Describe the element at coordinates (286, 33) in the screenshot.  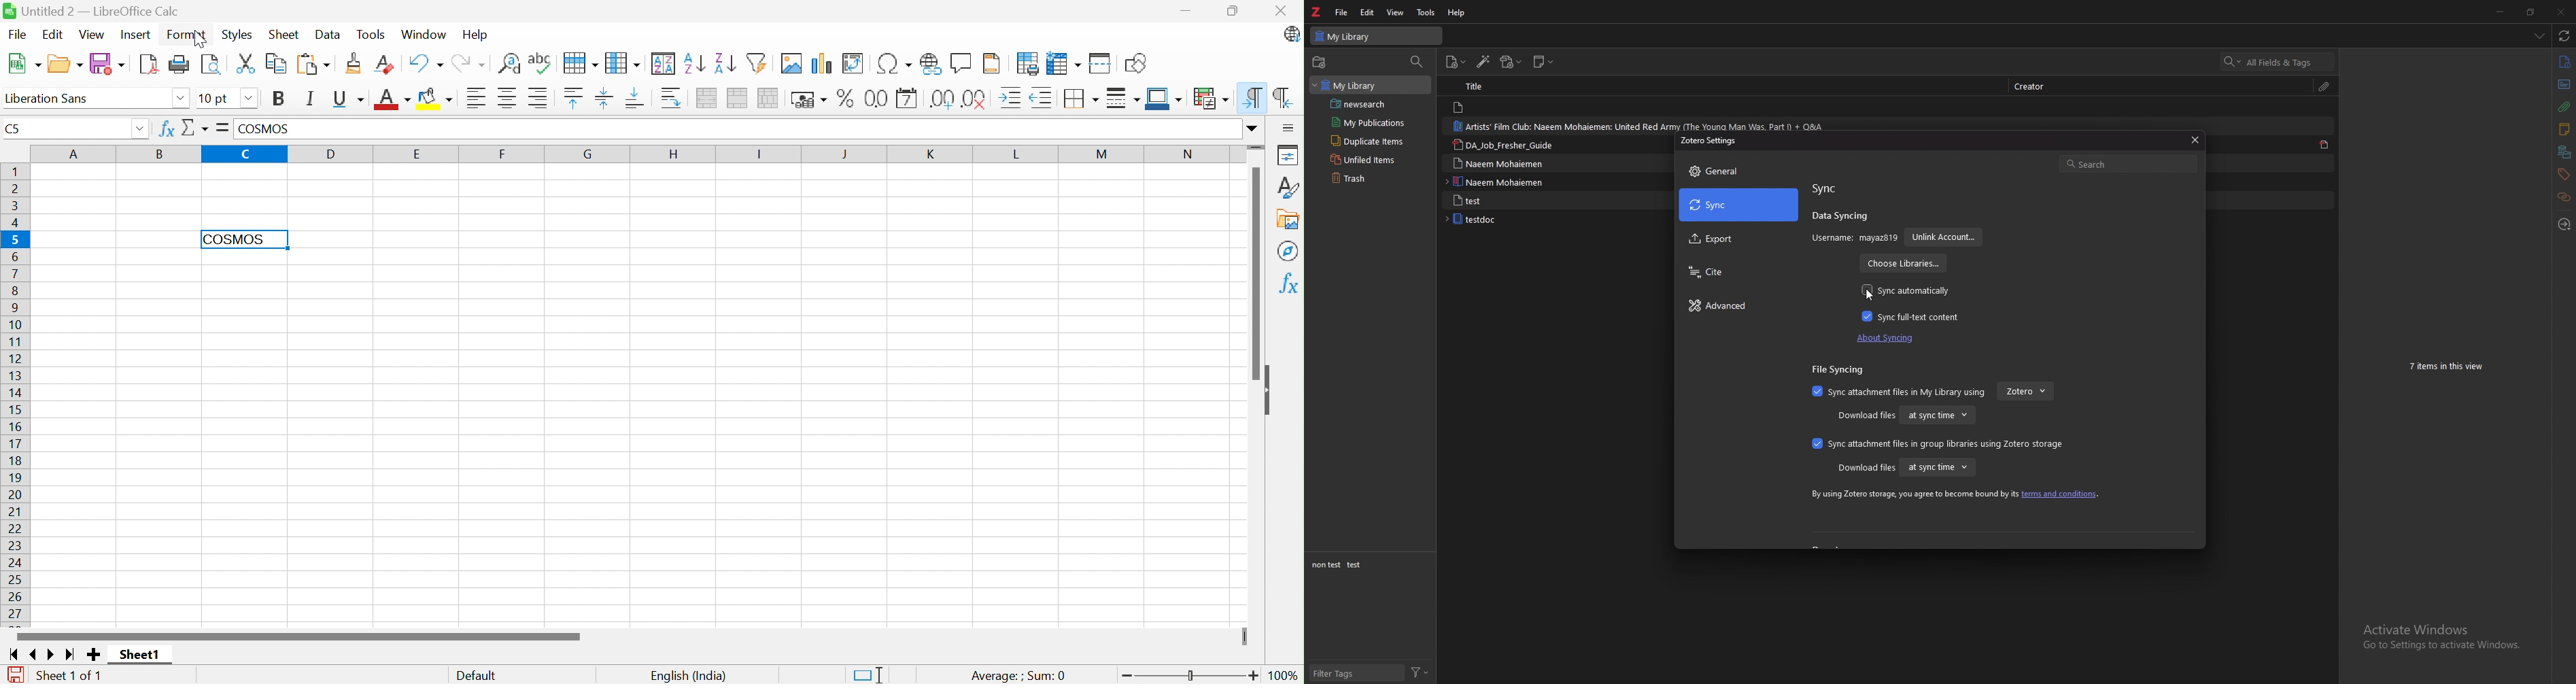
I see `Sheet` at that location.